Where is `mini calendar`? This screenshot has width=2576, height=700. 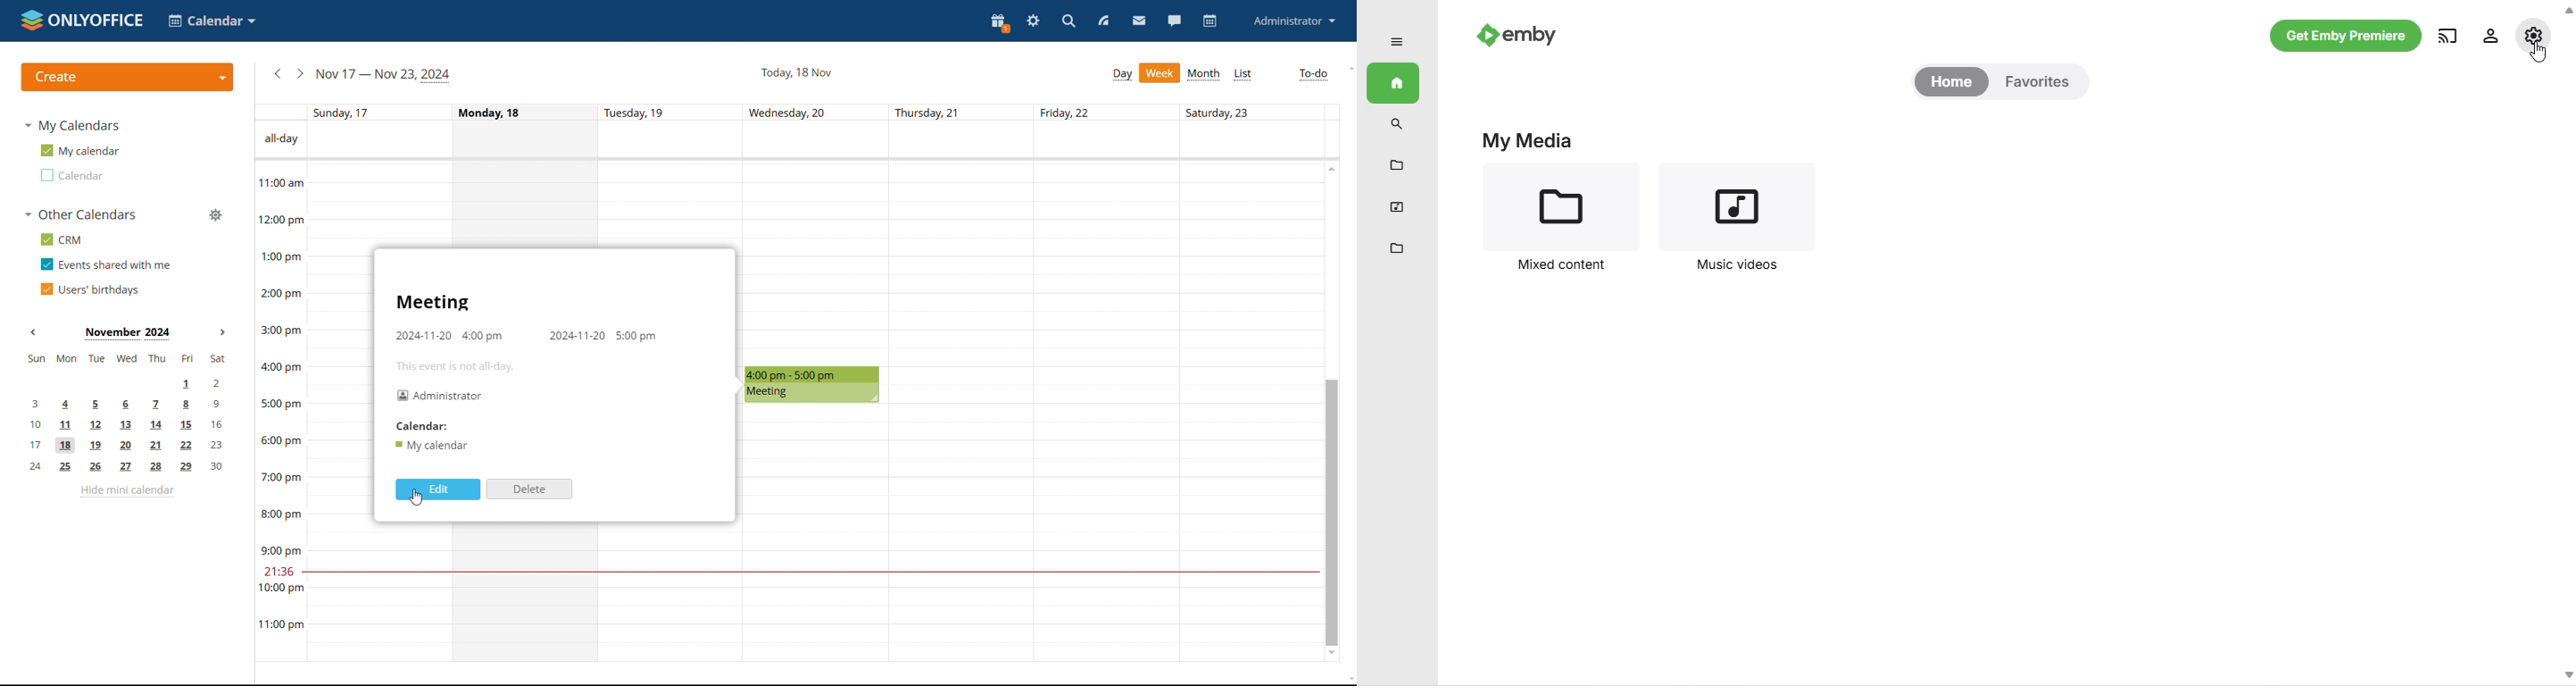
mini calendar is located at coordinates (127, 413).